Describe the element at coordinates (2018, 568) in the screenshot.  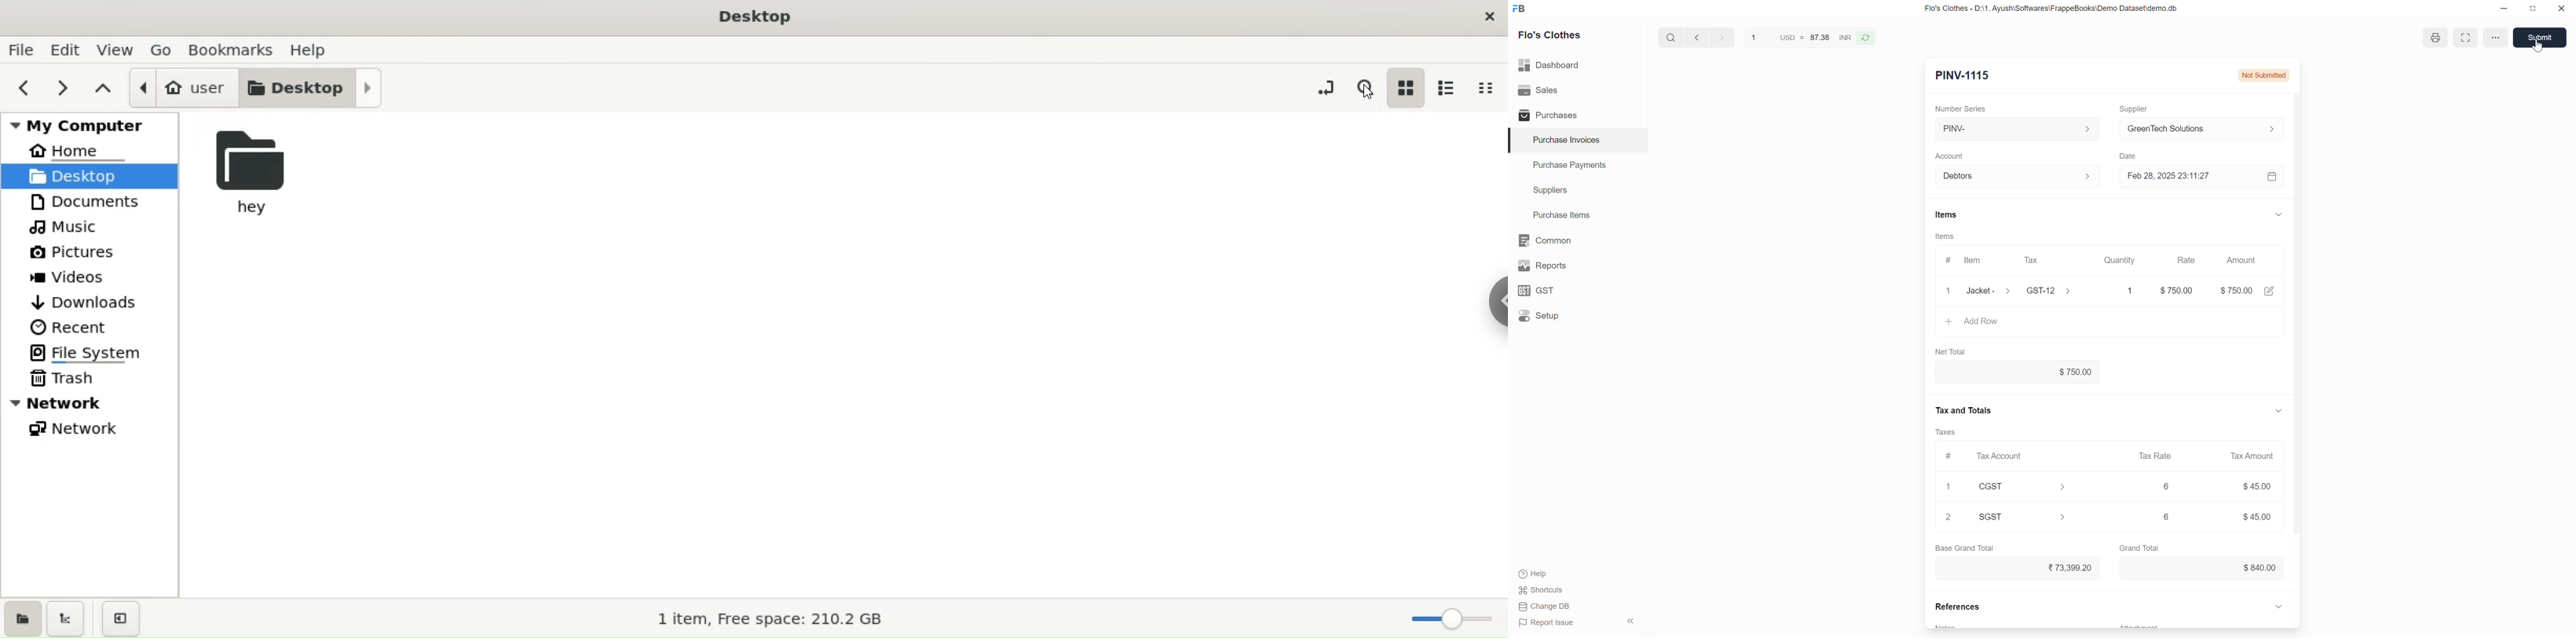
I see `10,078.88` at that location.